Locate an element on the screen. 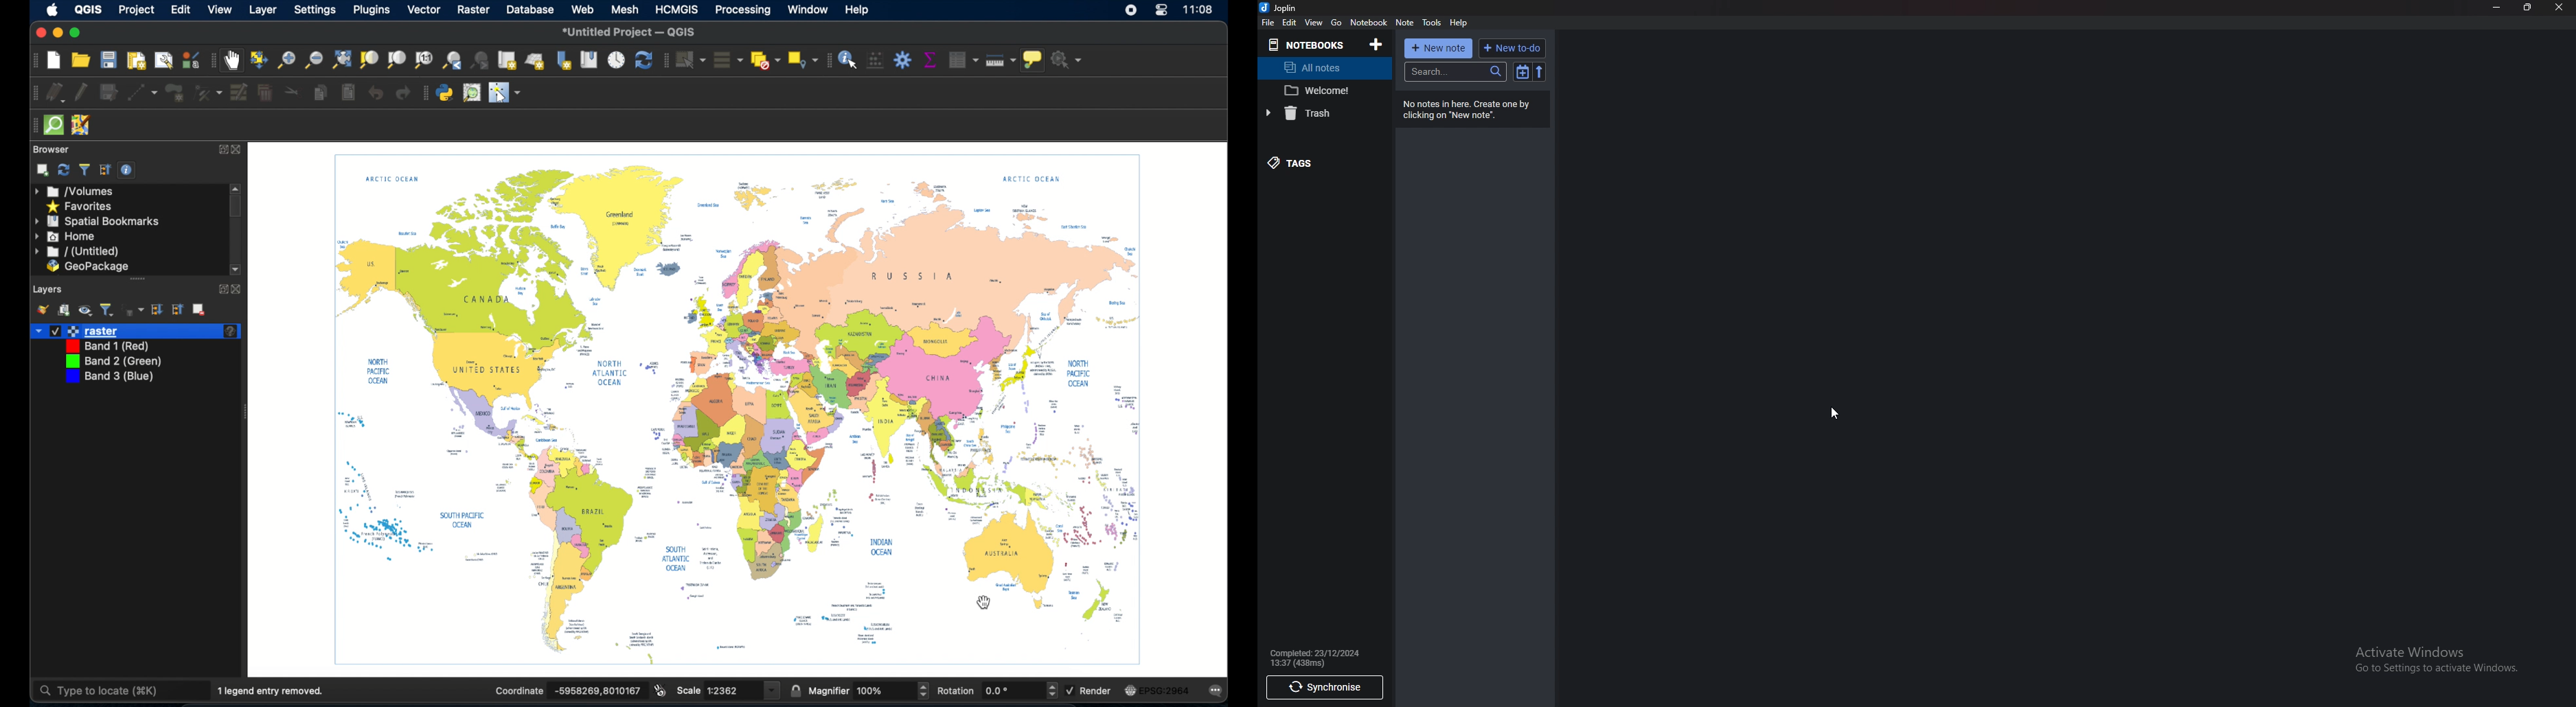 The height and width of the screenshot is (728, 2576). quicksom is located at coordinates (54, 125).